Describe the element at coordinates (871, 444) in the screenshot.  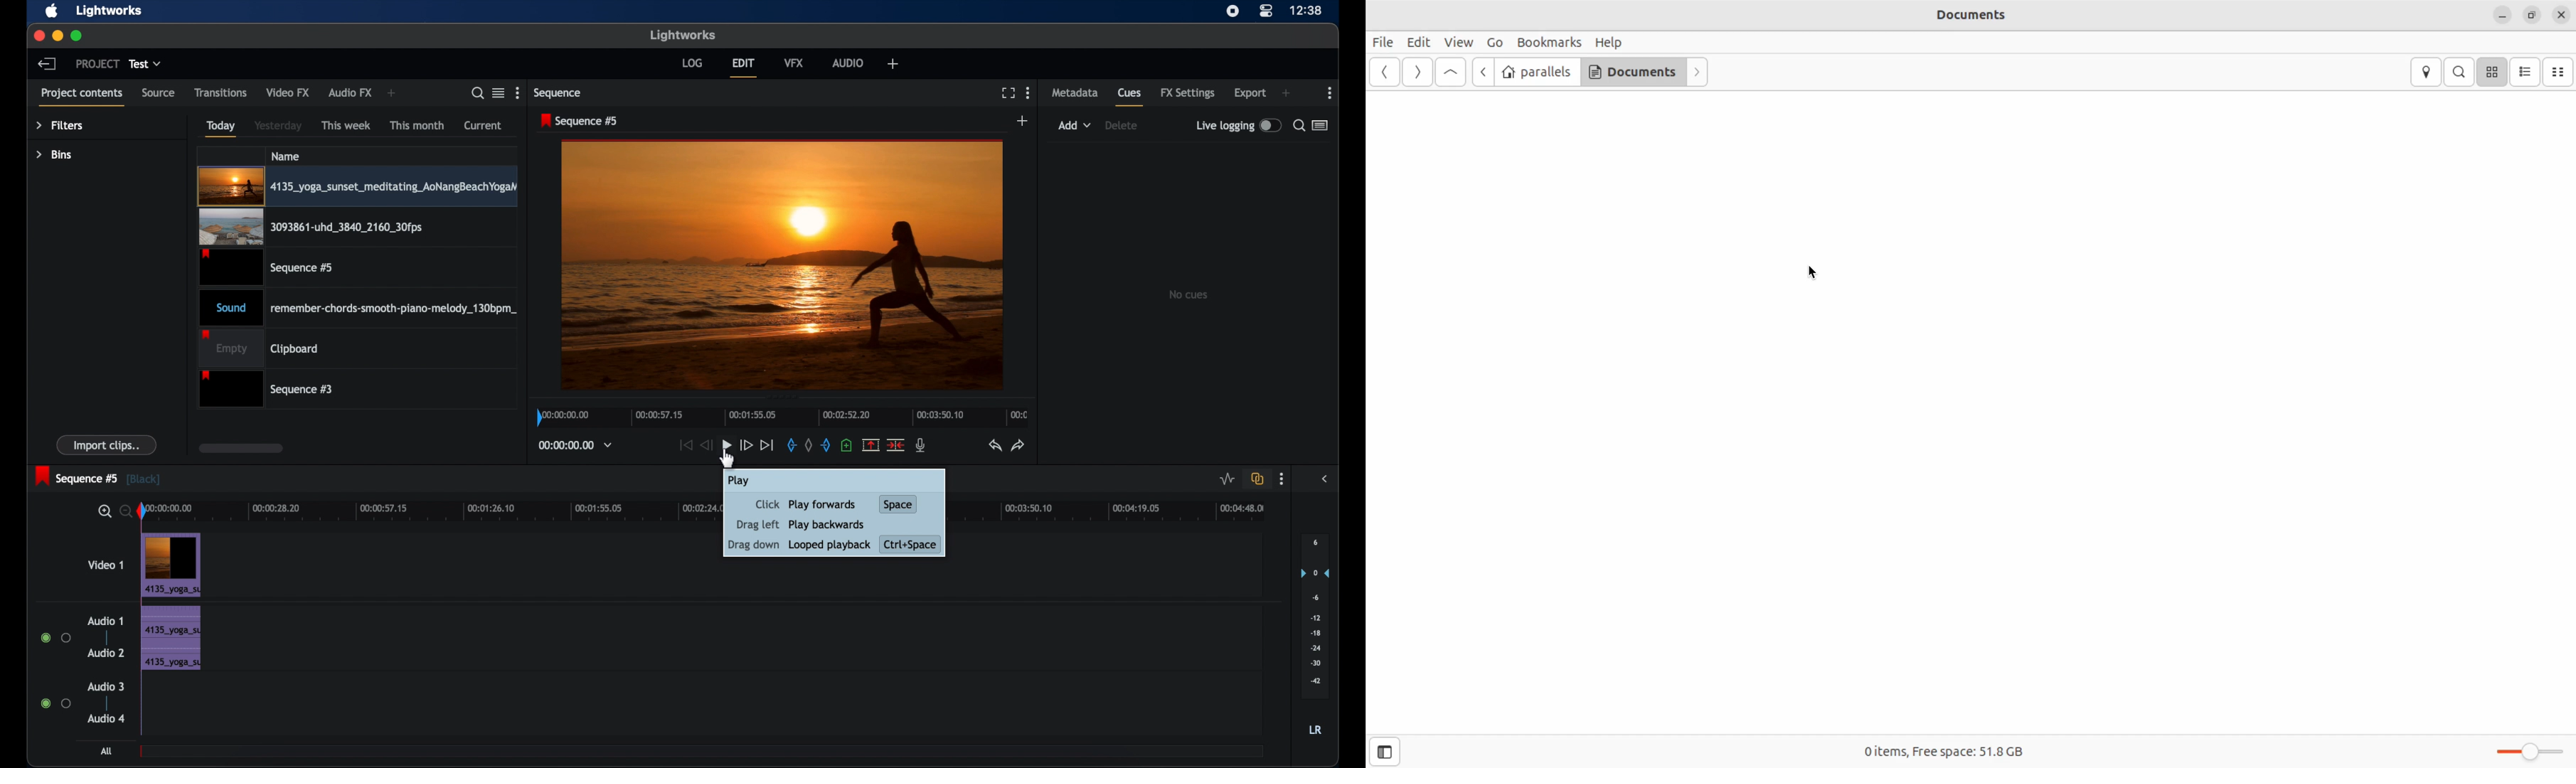
I see `` at that location.